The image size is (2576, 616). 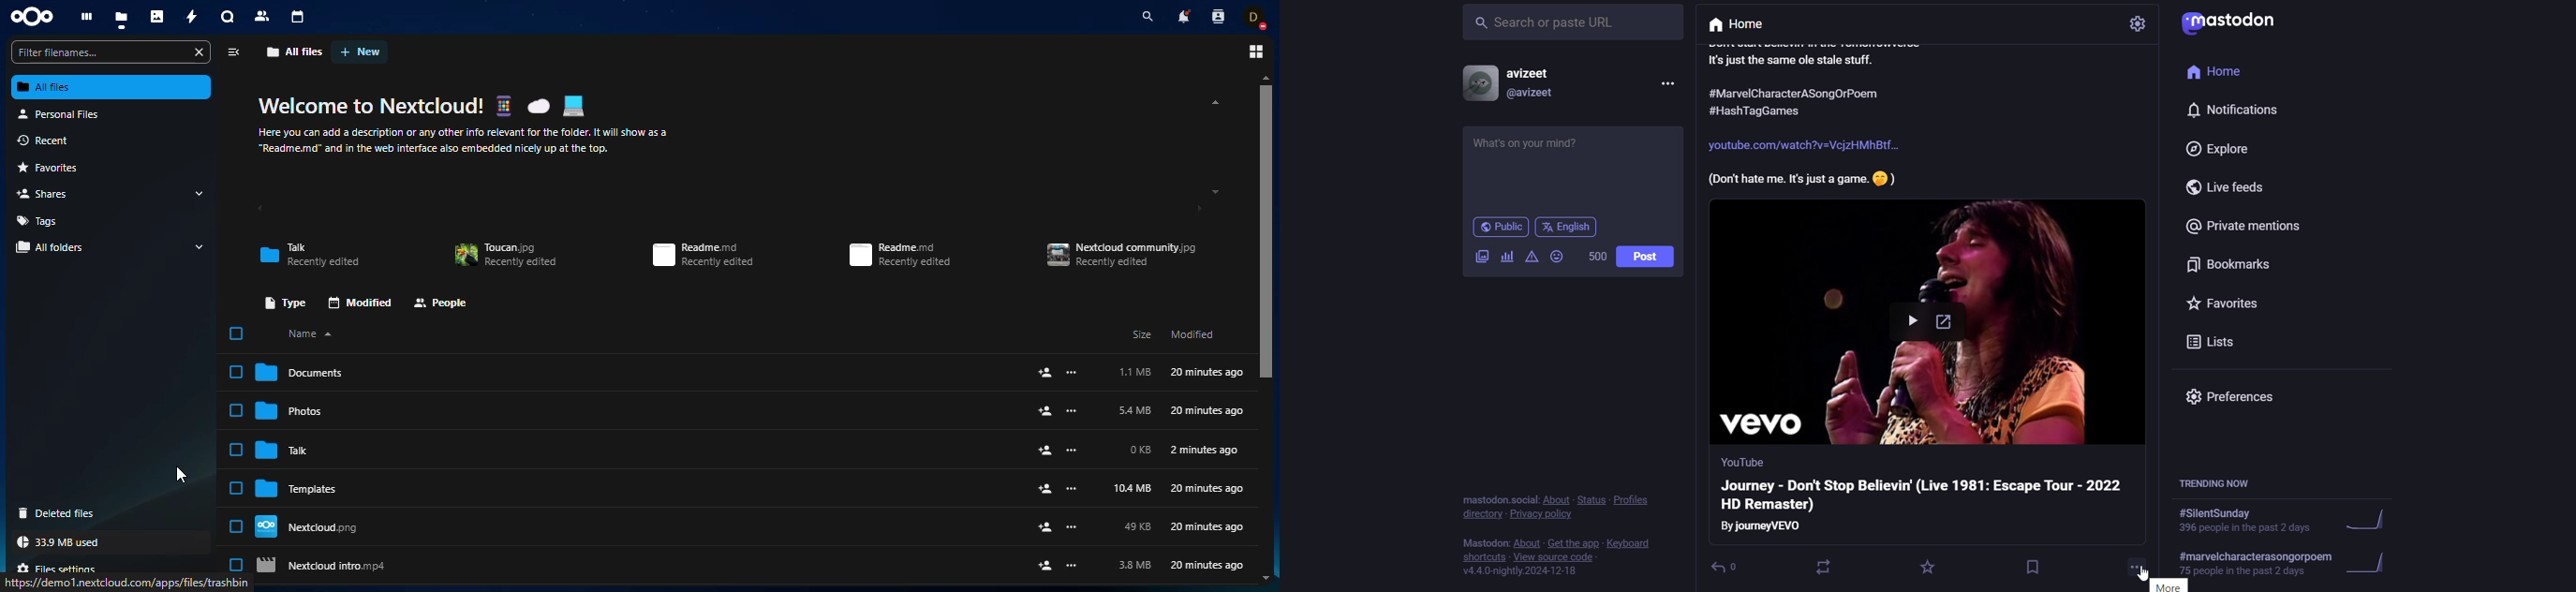 I want to click on setting, so click(x=2138, y=24).